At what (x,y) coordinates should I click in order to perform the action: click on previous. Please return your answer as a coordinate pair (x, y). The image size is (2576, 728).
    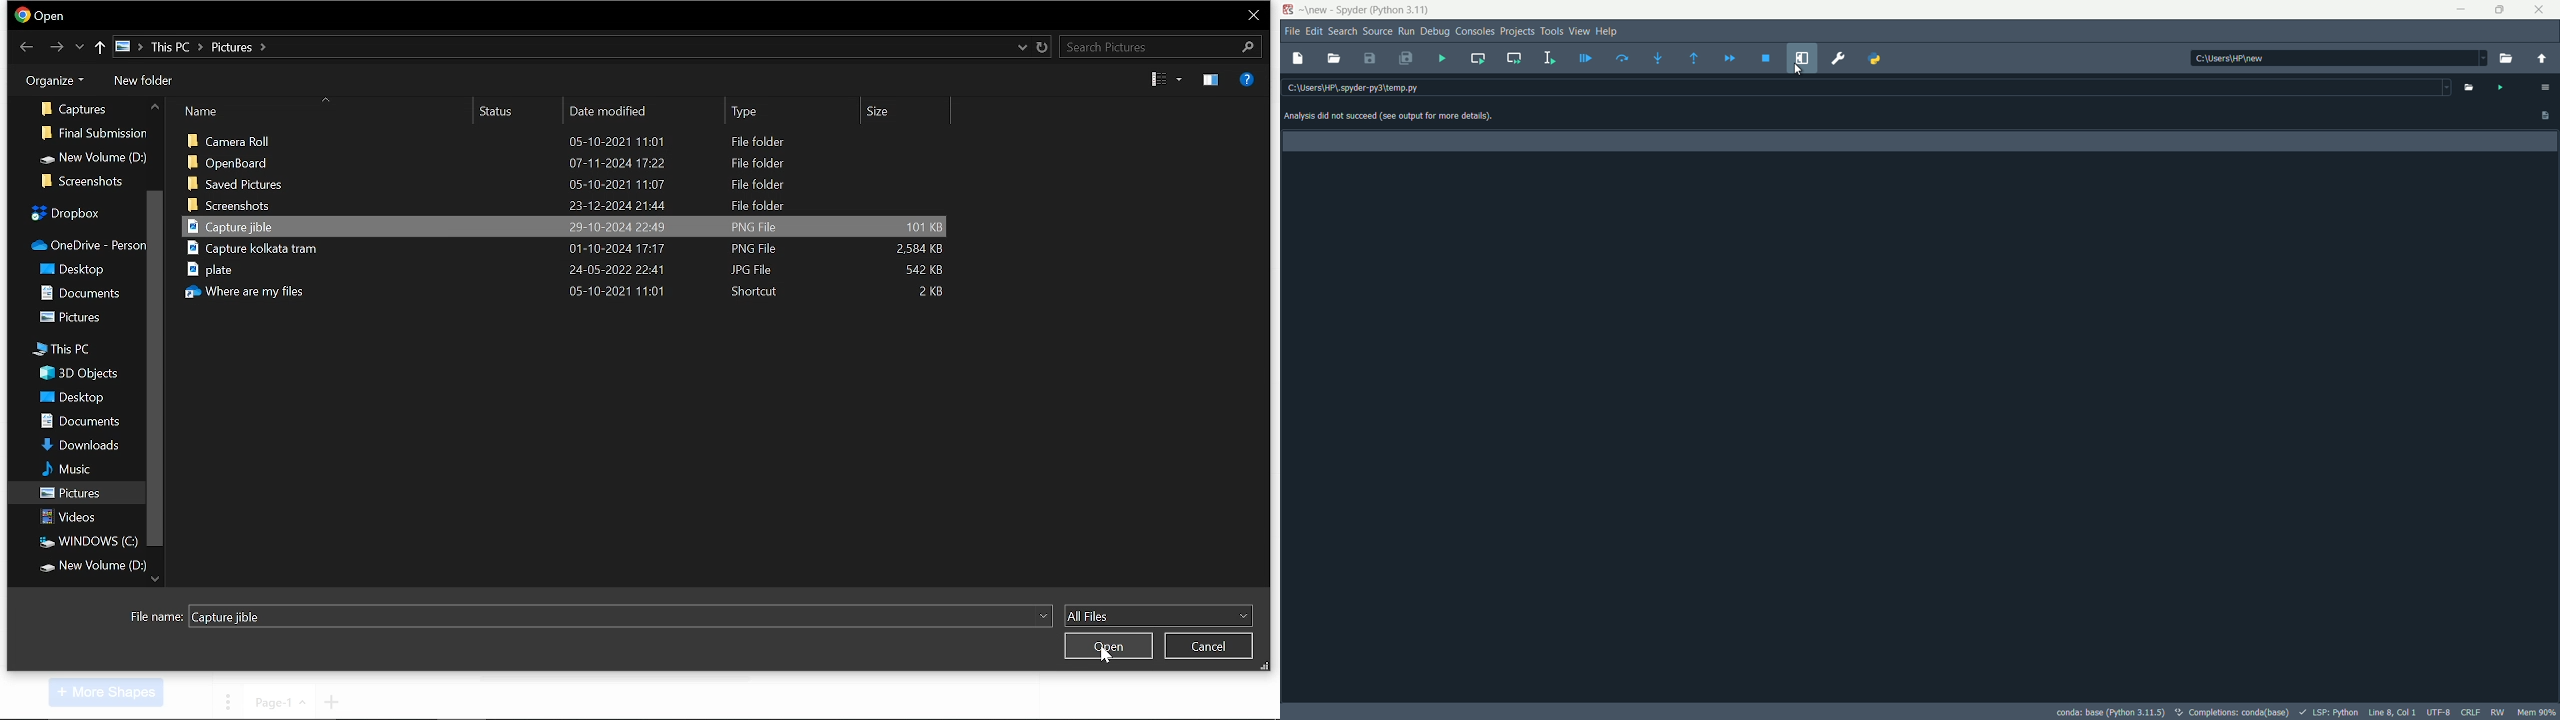
    Looking at the image, I should click on (27, 45).